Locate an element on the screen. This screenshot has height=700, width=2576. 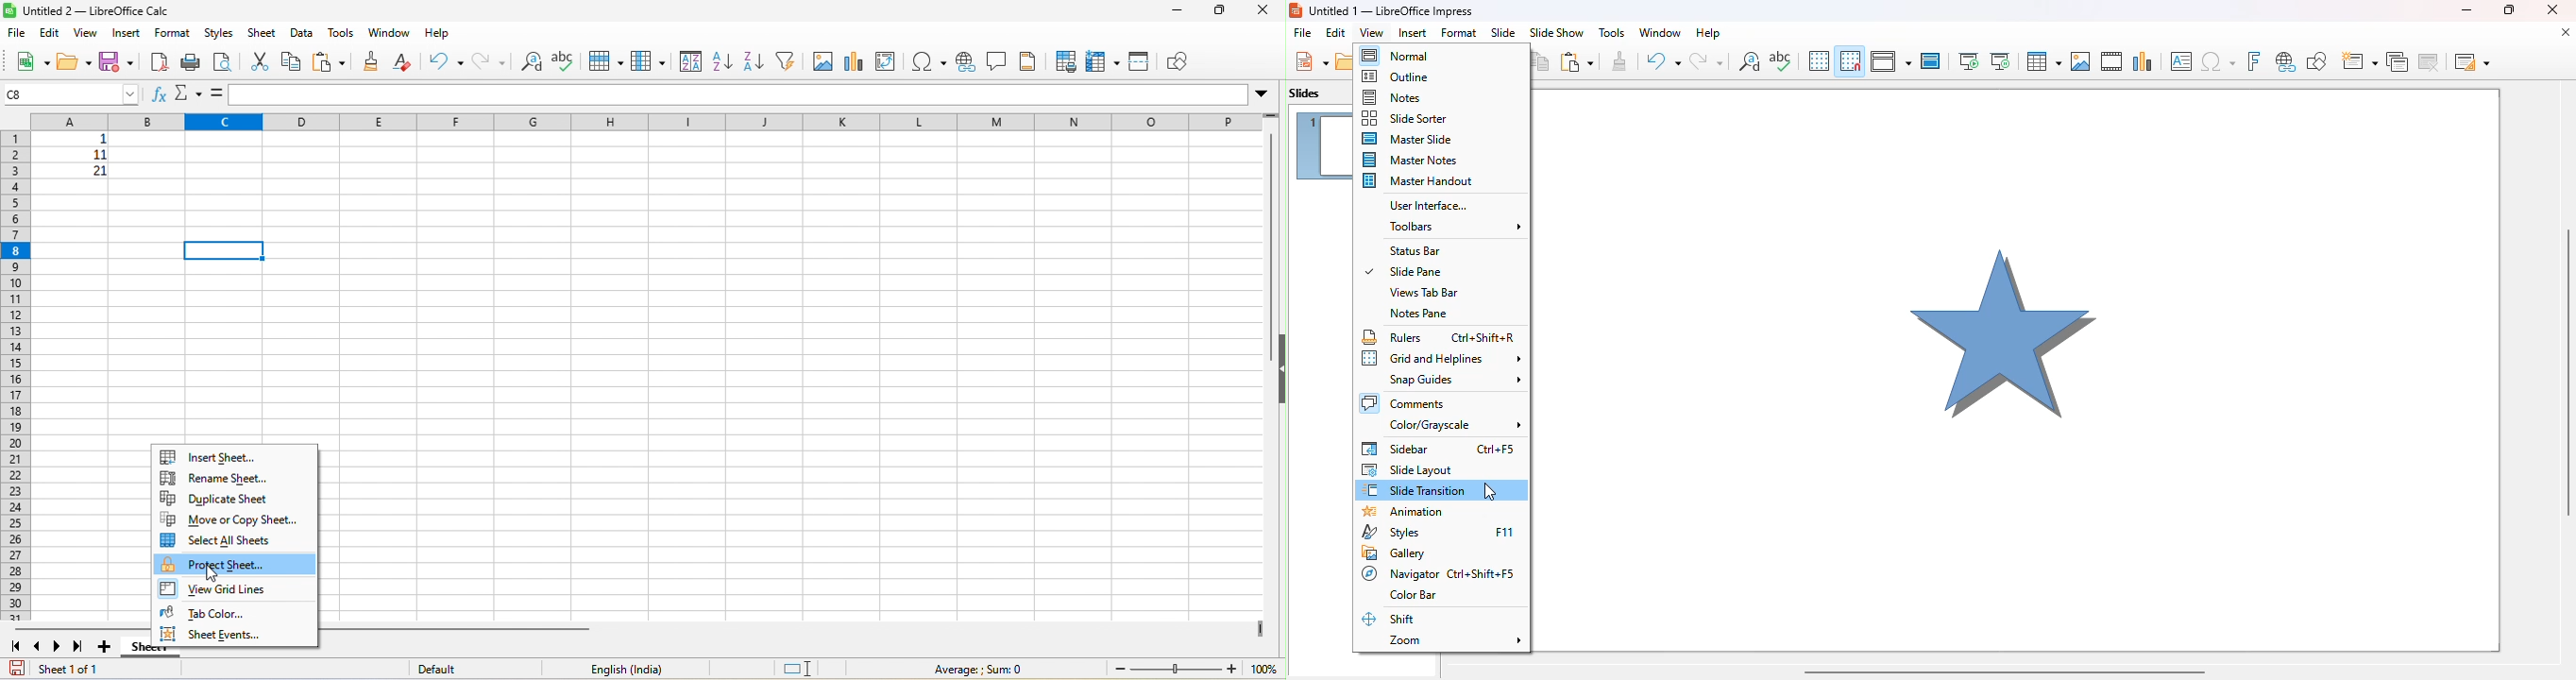
views tab bar is located at coordinates (1423, 292).